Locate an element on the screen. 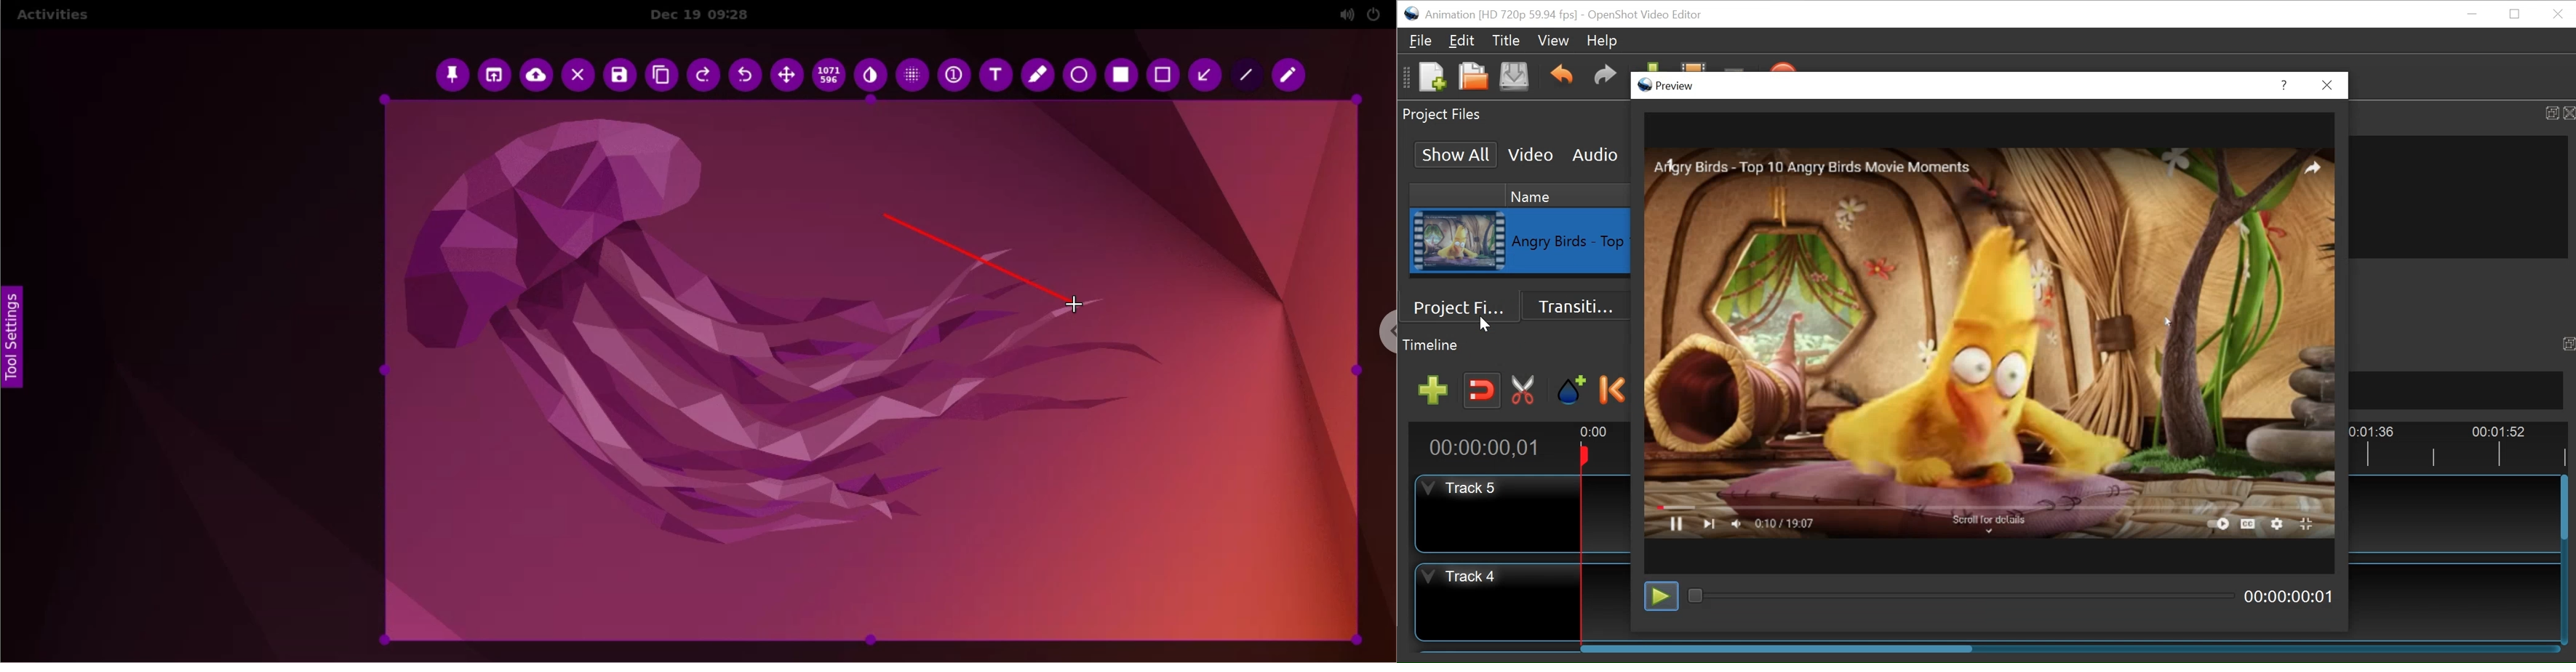 The width and height of the screenshot is (2576, 672). Maximize is located at coordinates (2568, 343).